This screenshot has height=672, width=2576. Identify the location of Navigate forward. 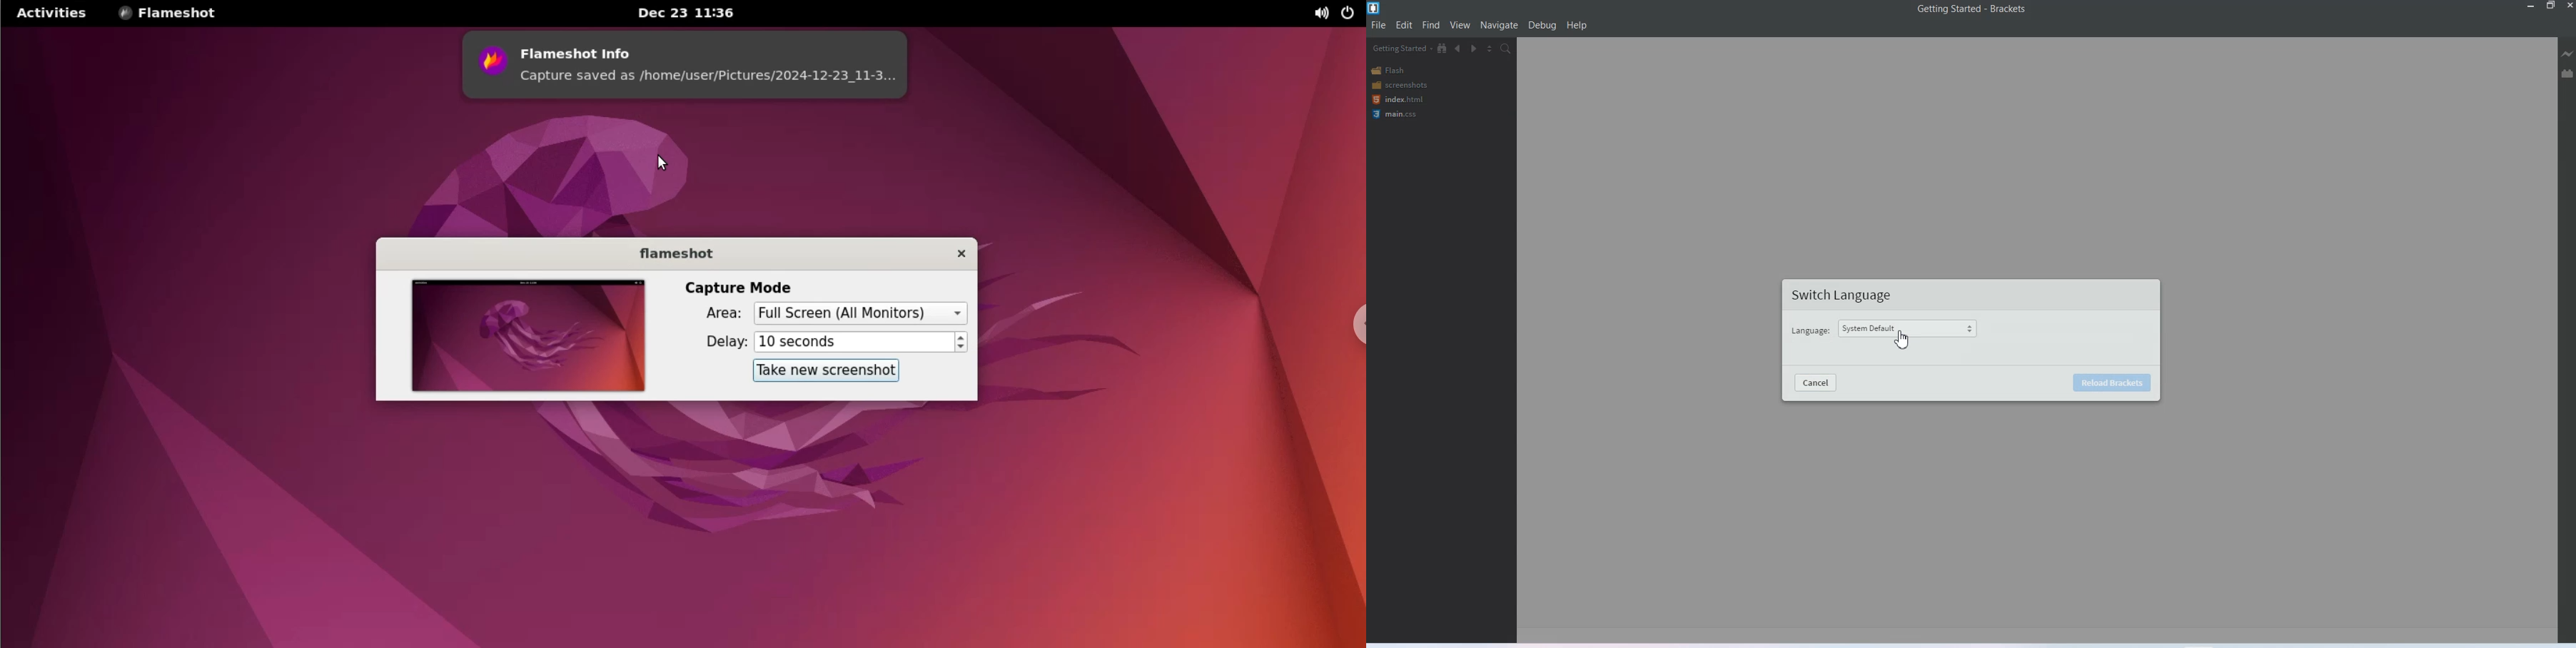
(1474, 49).